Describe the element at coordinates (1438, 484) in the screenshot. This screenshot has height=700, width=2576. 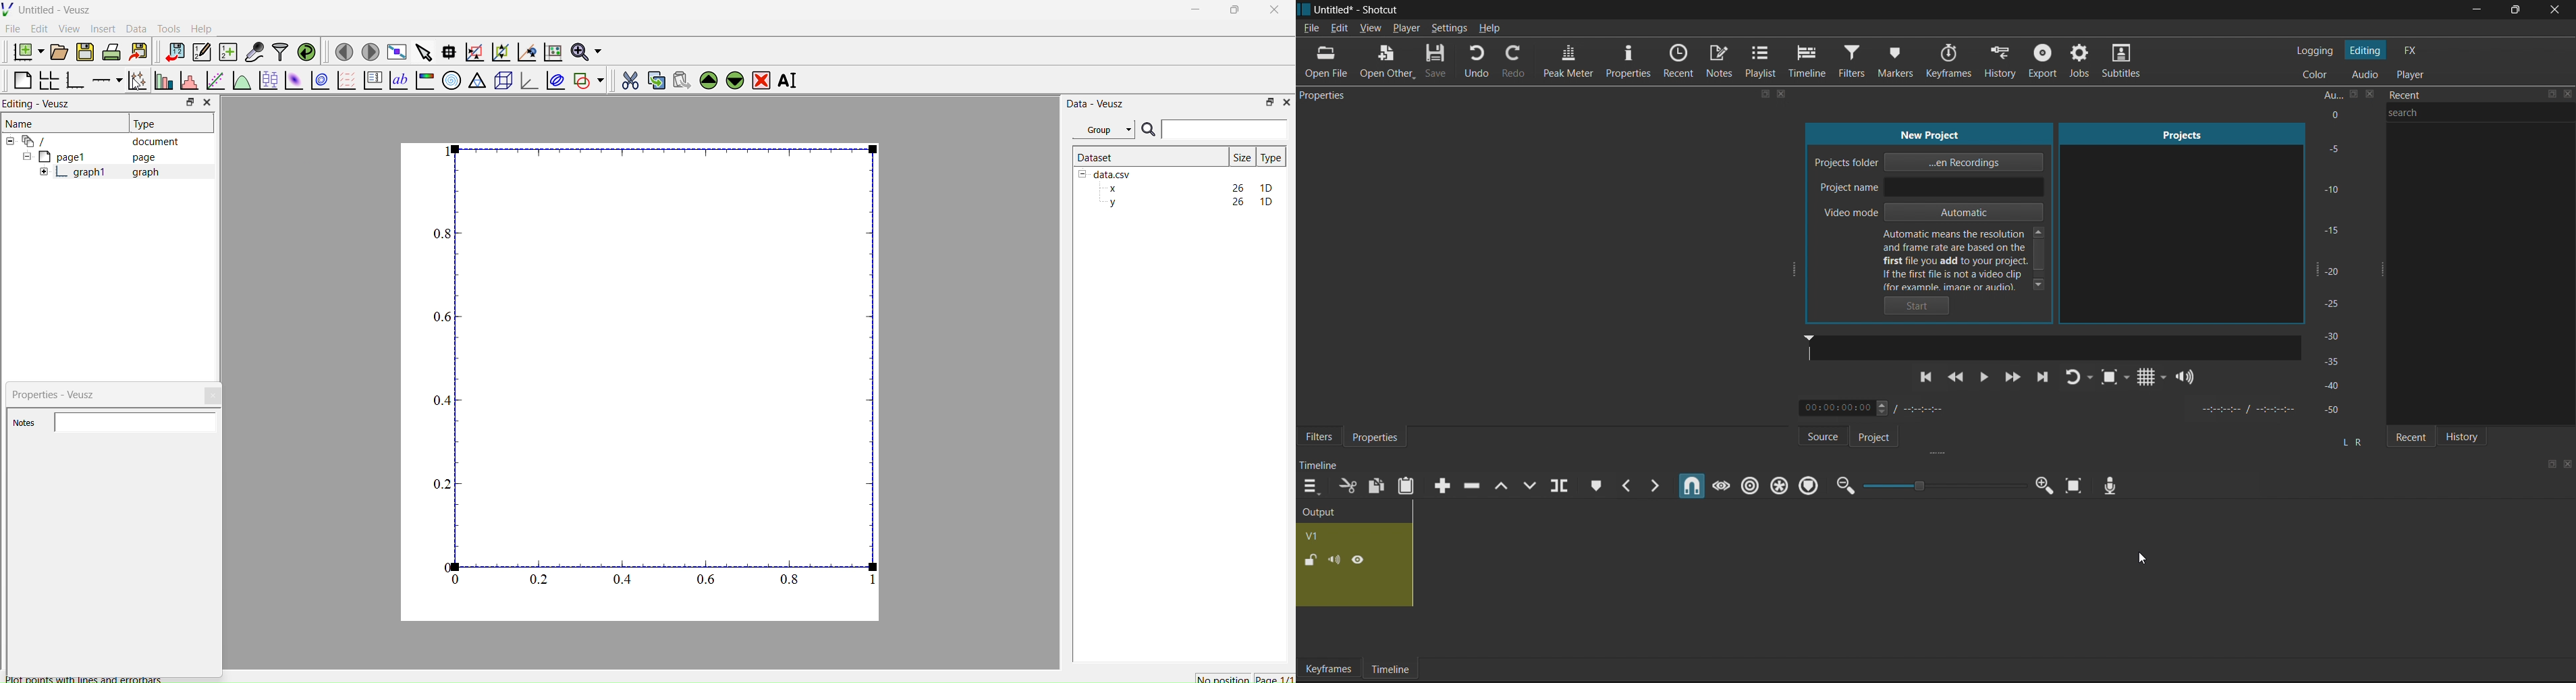
I see `Append` at that location.